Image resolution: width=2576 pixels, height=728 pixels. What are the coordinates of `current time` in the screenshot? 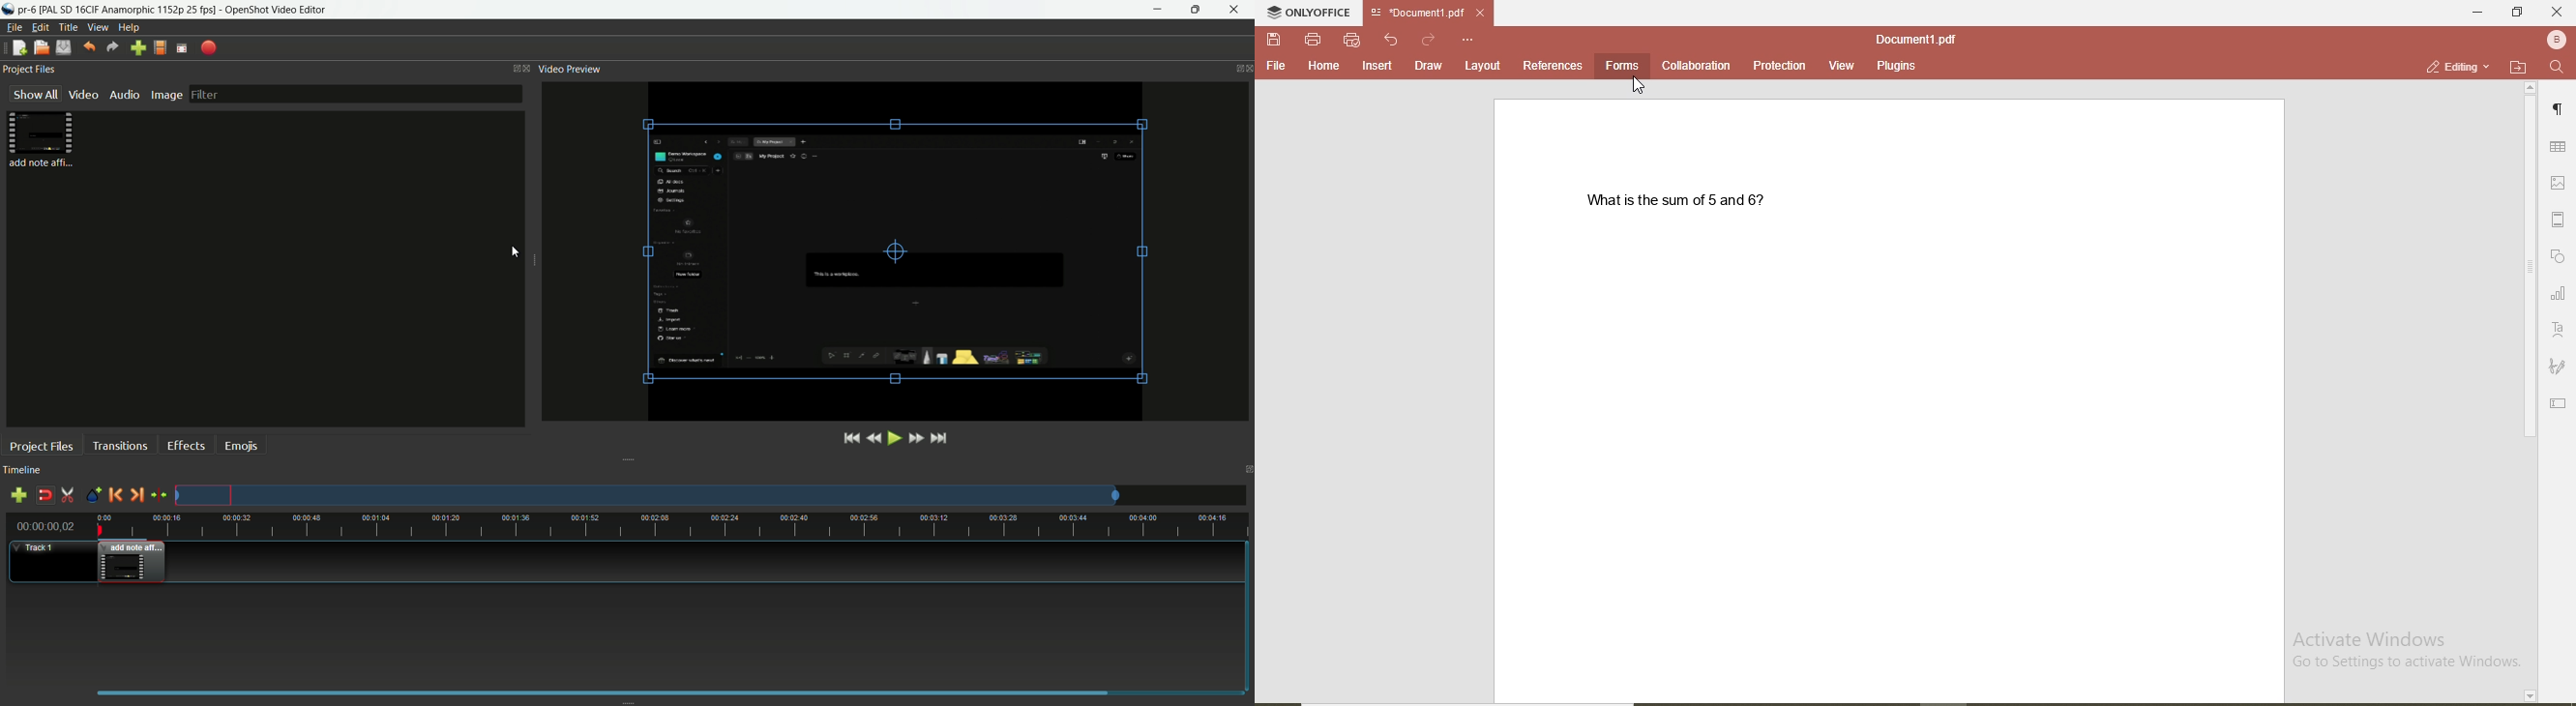 It's located at (46, 526).